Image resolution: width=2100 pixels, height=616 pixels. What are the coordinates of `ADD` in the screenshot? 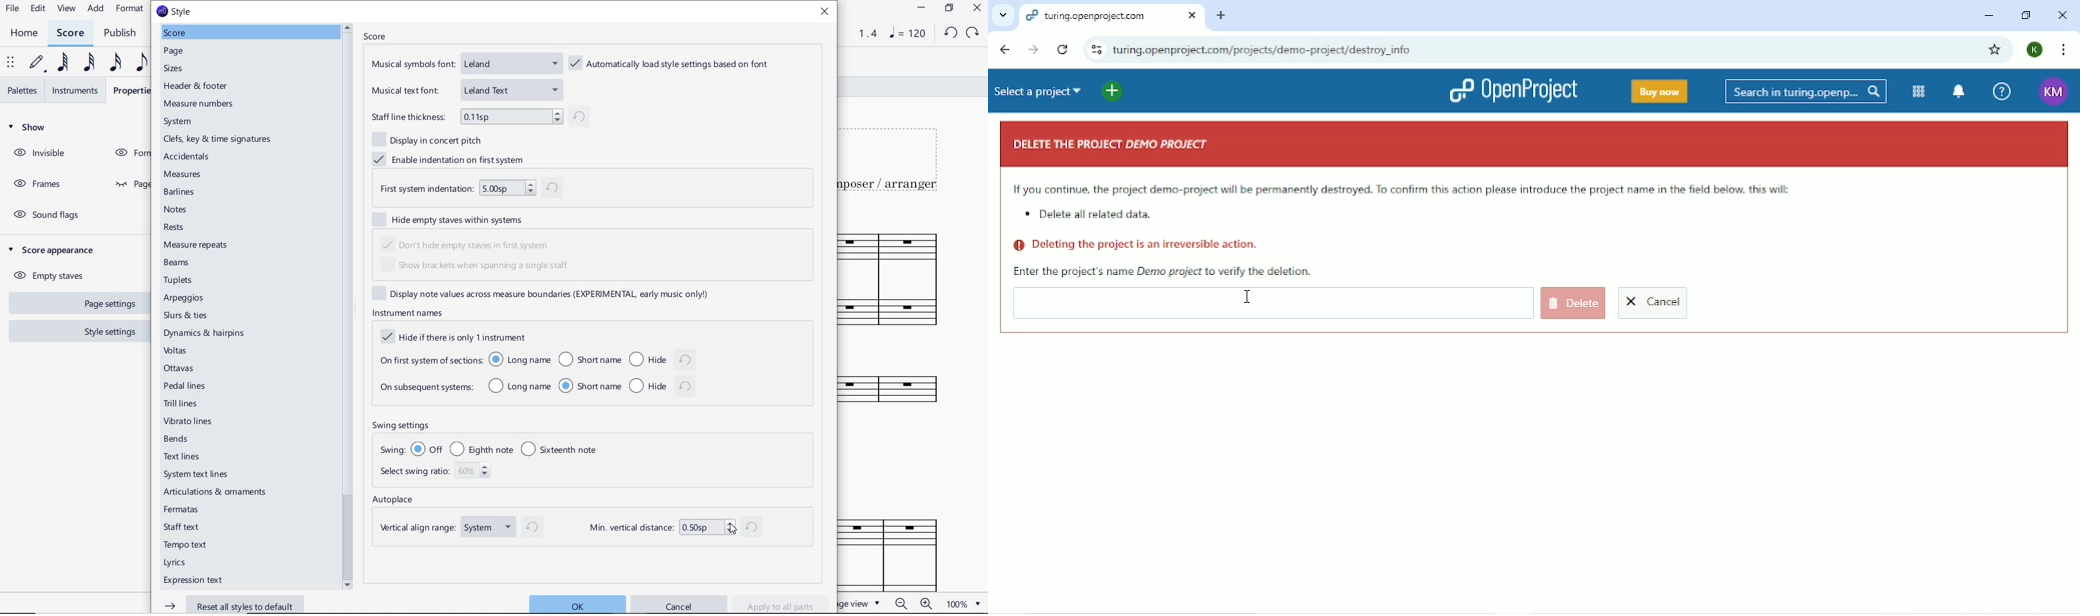 It's located at (97, 8).